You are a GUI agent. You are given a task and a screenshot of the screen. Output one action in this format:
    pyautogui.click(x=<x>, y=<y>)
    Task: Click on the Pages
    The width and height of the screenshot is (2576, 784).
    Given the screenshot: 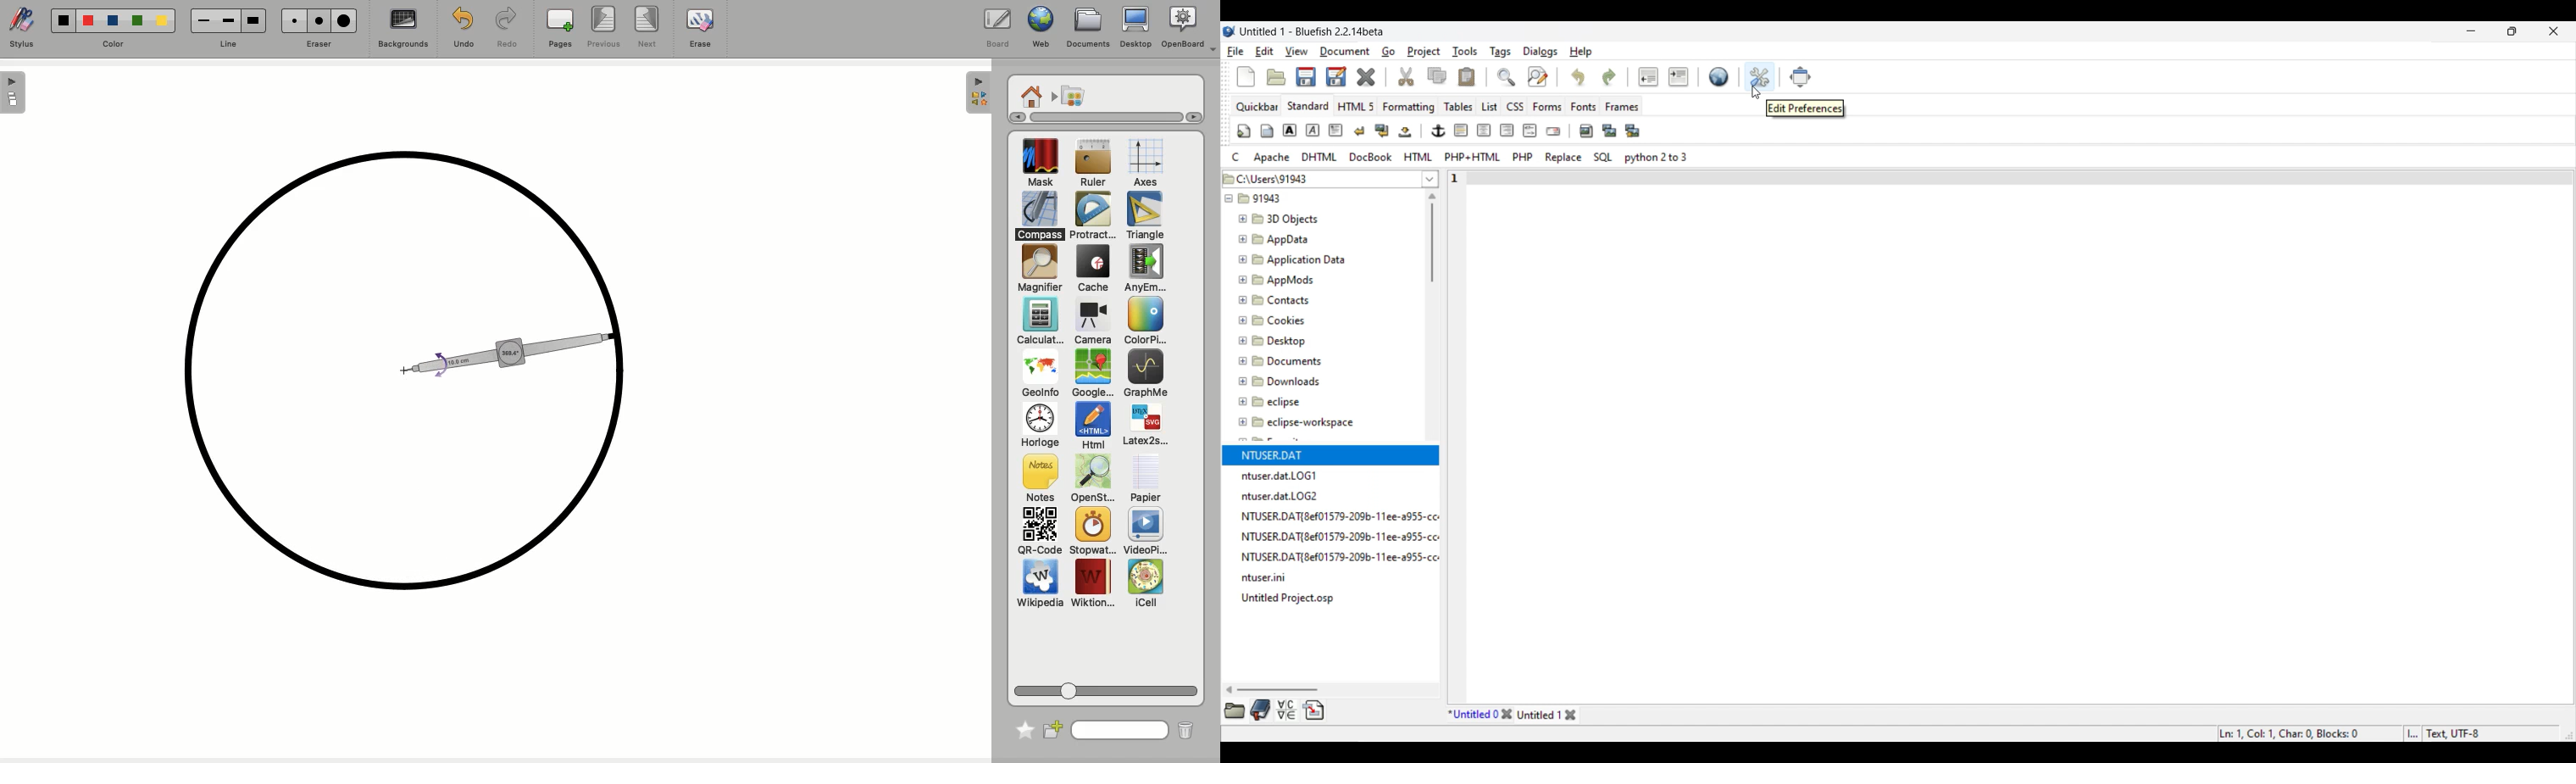 What is the action you would take?
    pyautogui.click(x=560, y=30)
    